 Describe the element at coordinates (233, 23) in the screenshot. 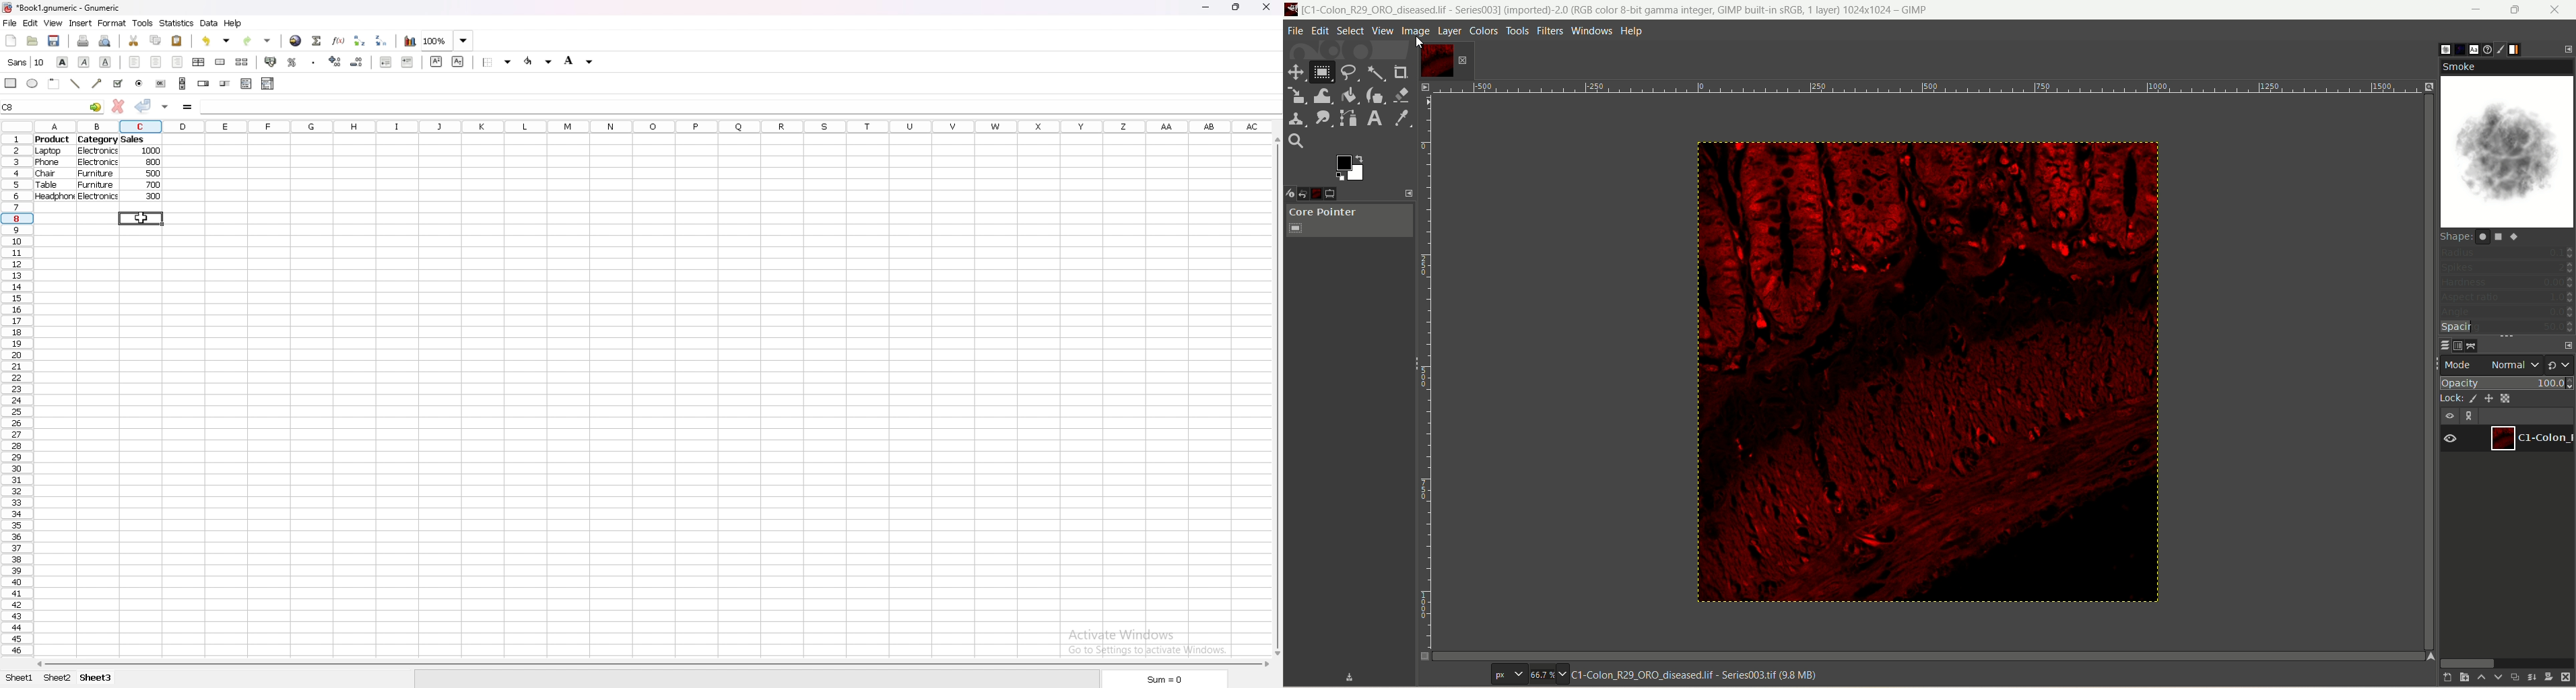

I see `help` at that location.